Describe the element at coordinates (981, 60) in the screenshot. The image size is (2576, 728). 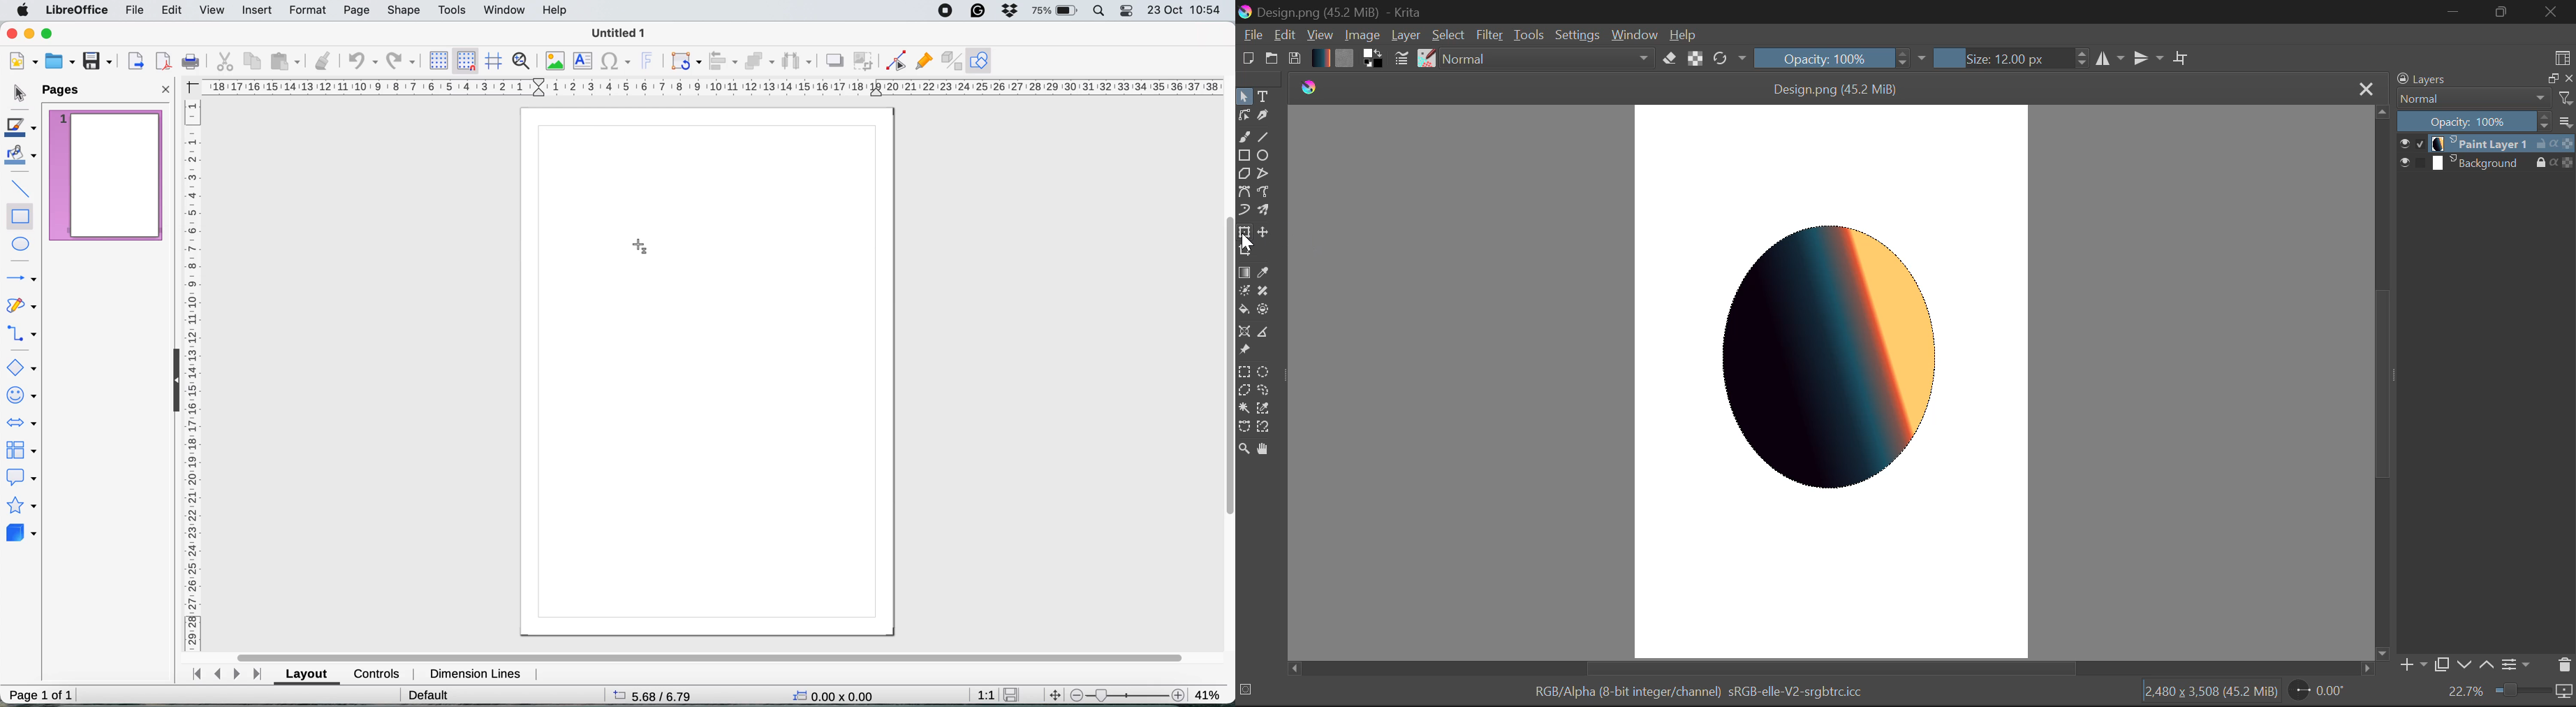
I see `show draw function` at that location.